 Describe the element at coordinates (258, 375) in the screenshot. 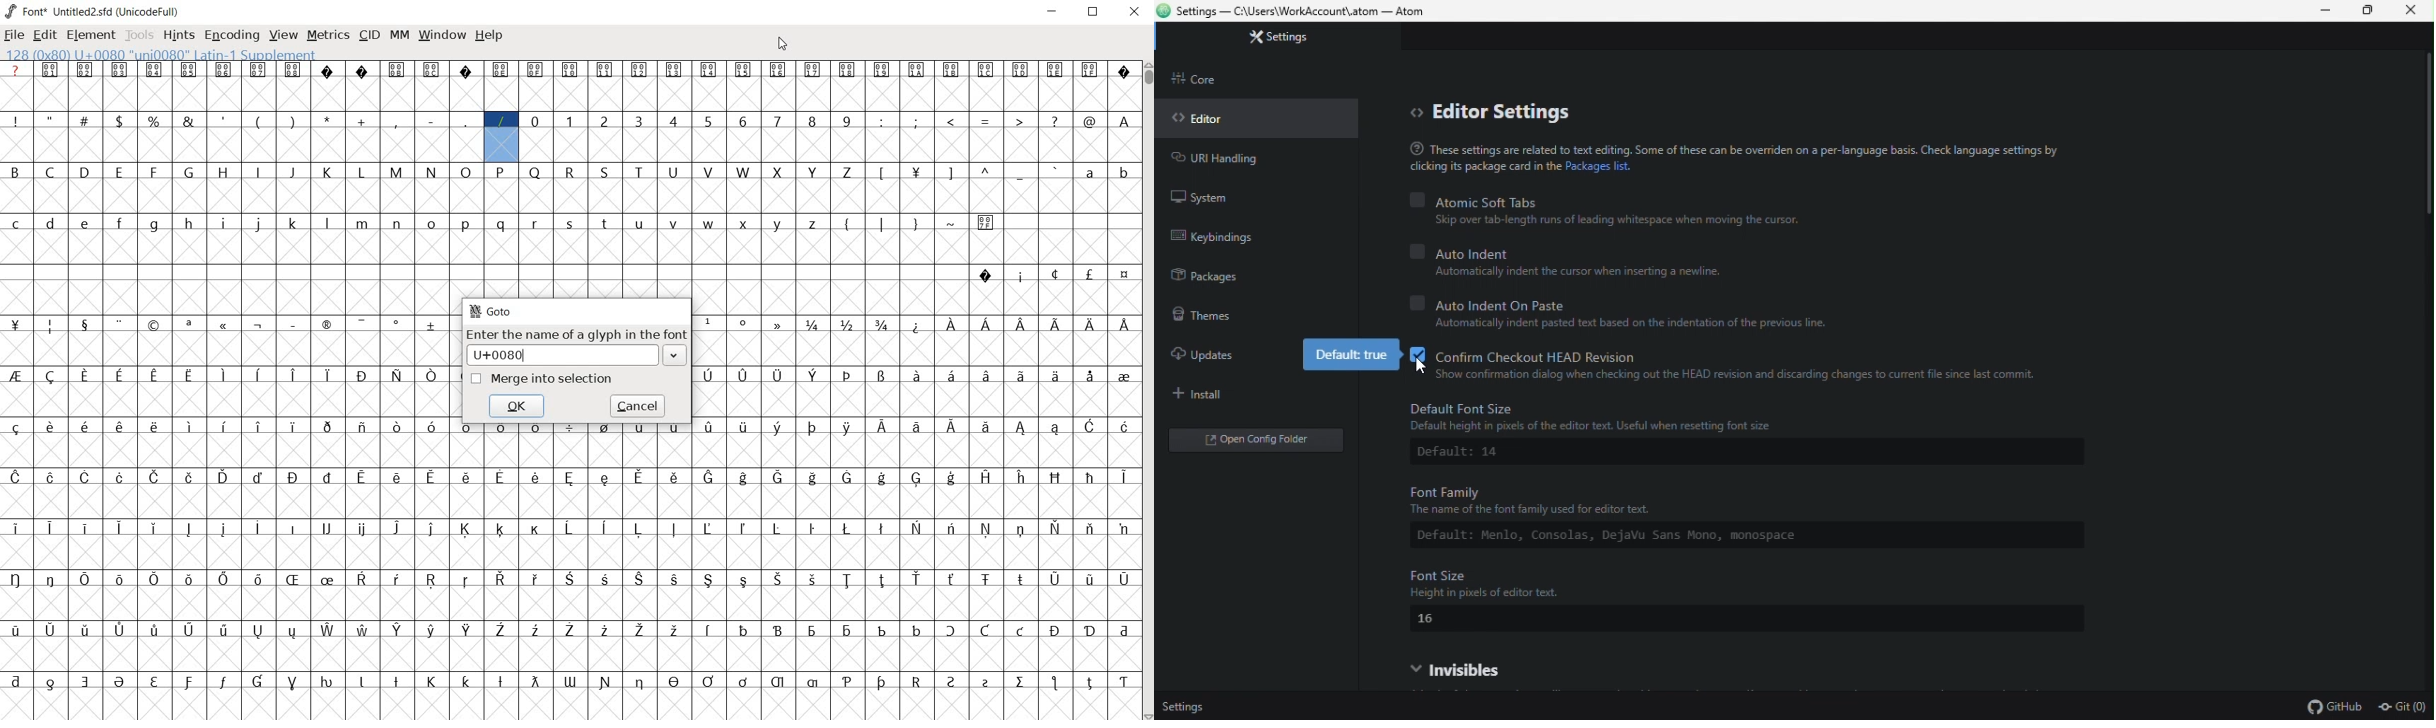

I see `glyph` at that location.